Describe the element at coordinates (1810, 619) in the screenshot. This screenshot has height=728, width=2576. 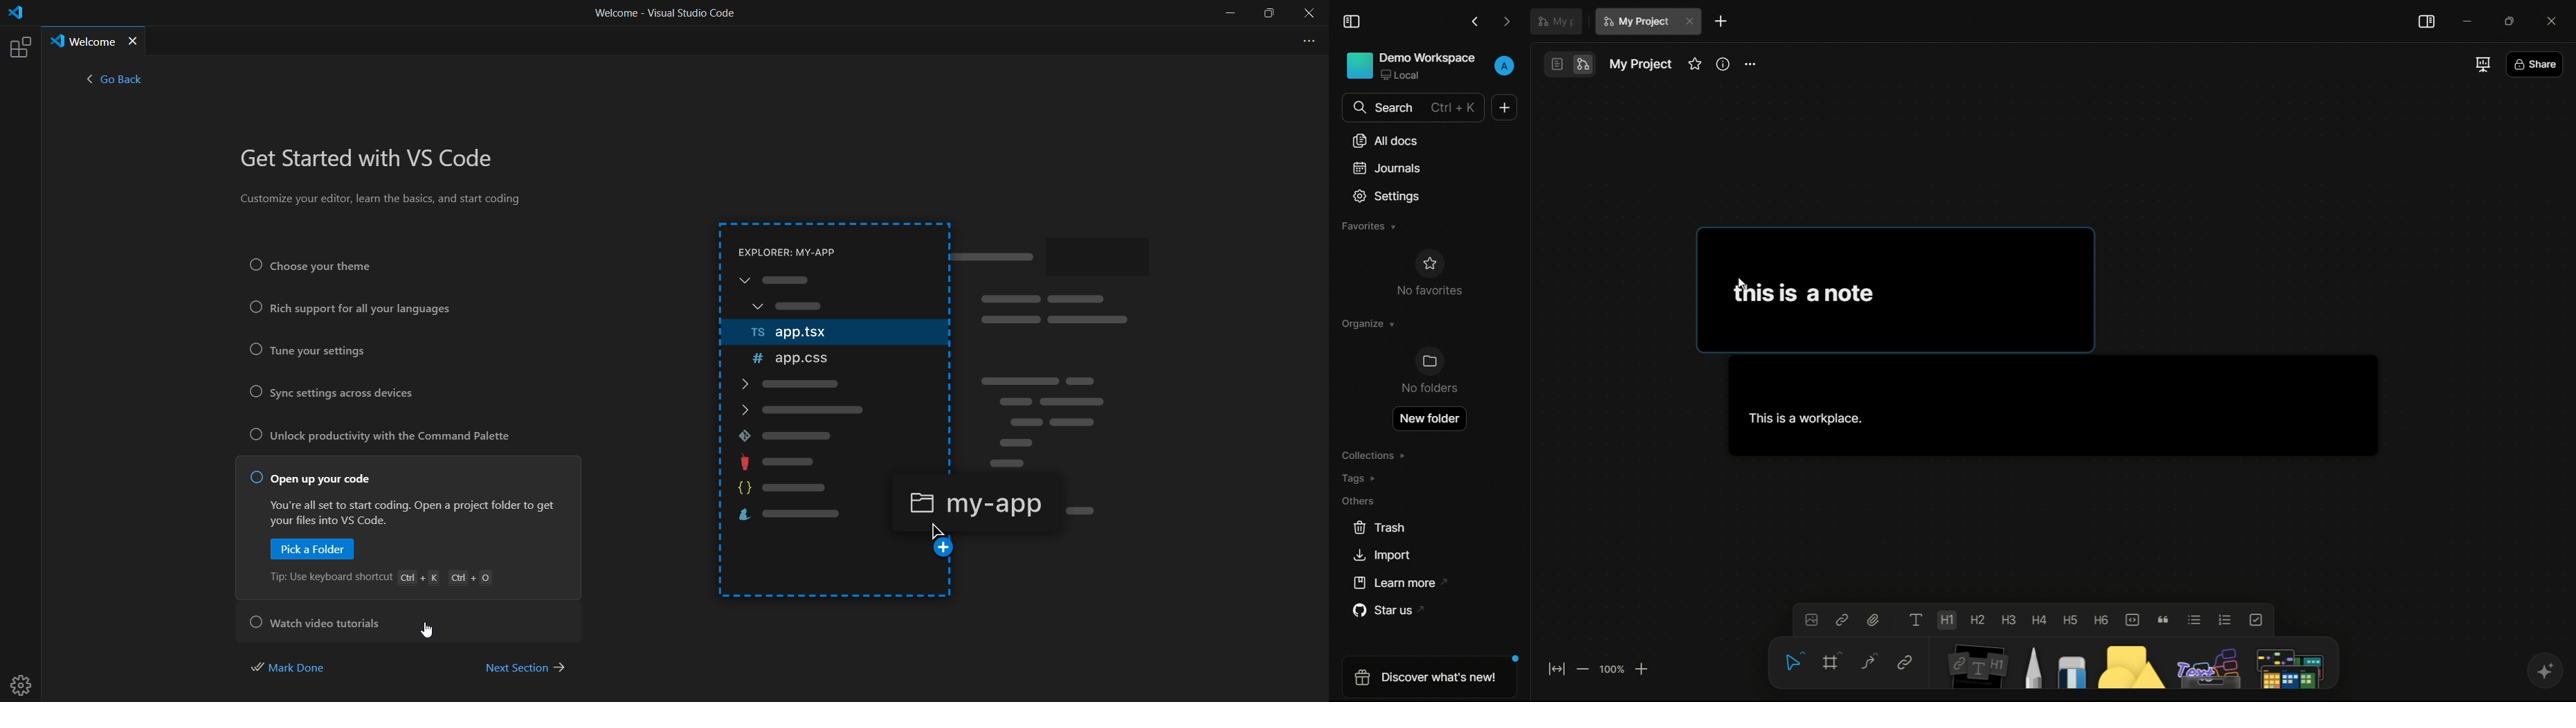
I see `insert image` at that location.